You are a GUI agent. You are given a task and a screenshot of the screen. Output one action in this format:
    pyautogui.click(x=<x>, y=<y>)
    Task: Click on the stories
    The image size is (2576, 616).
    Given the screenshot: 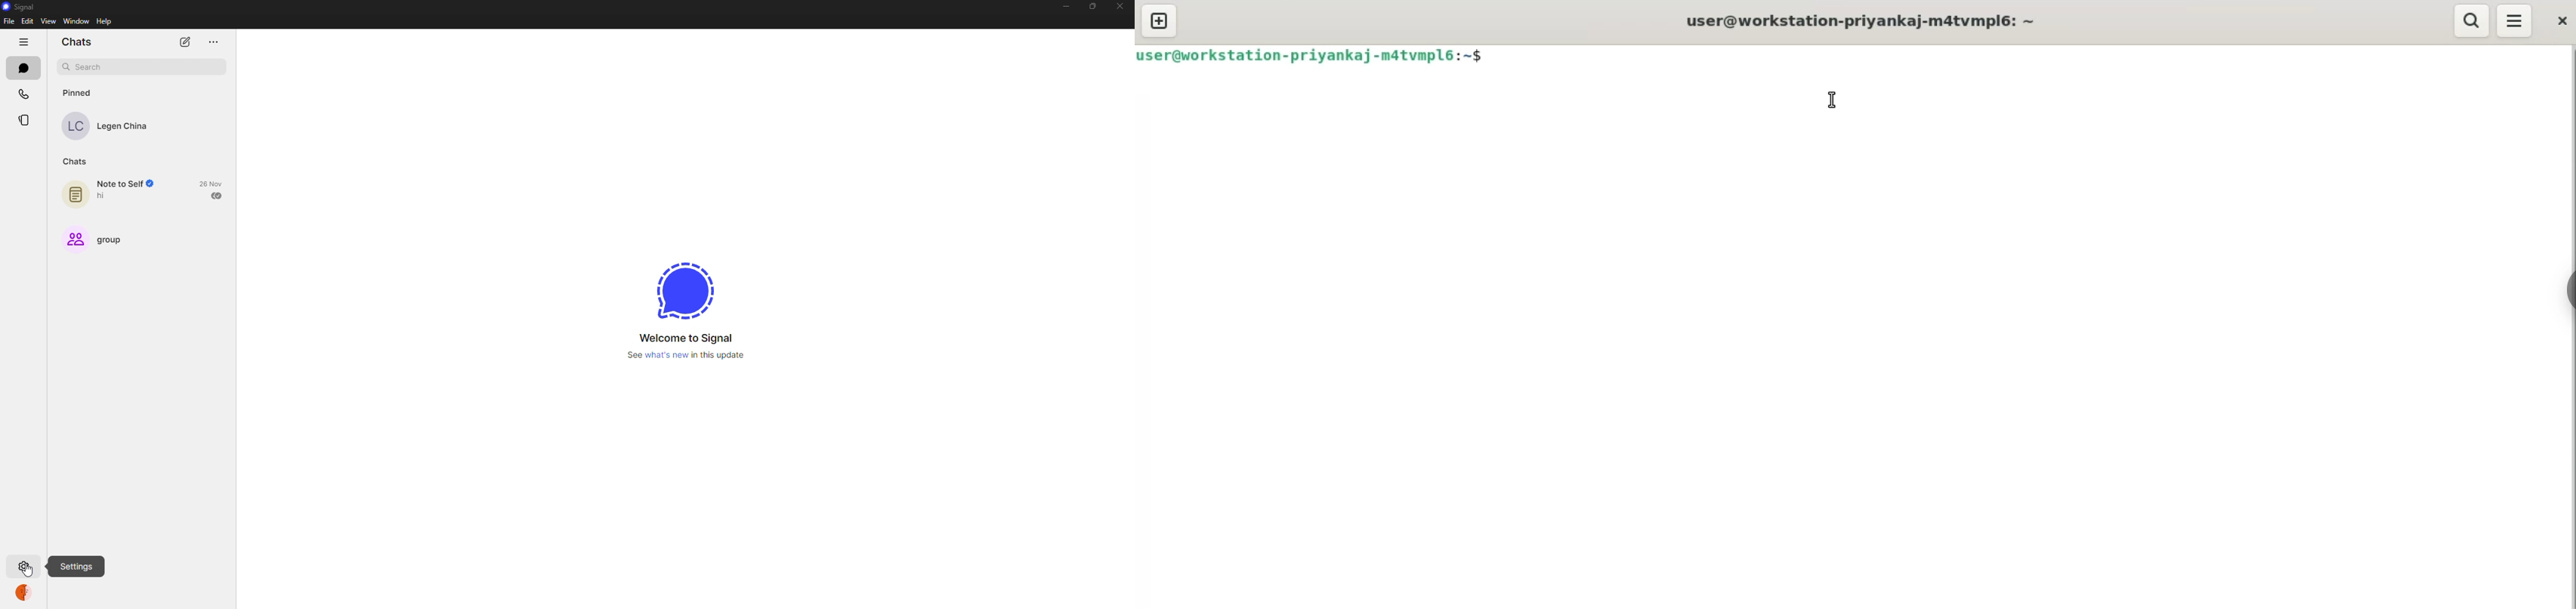 What is the action you would take?
    pyautogui.click(x=23, y=121)
    